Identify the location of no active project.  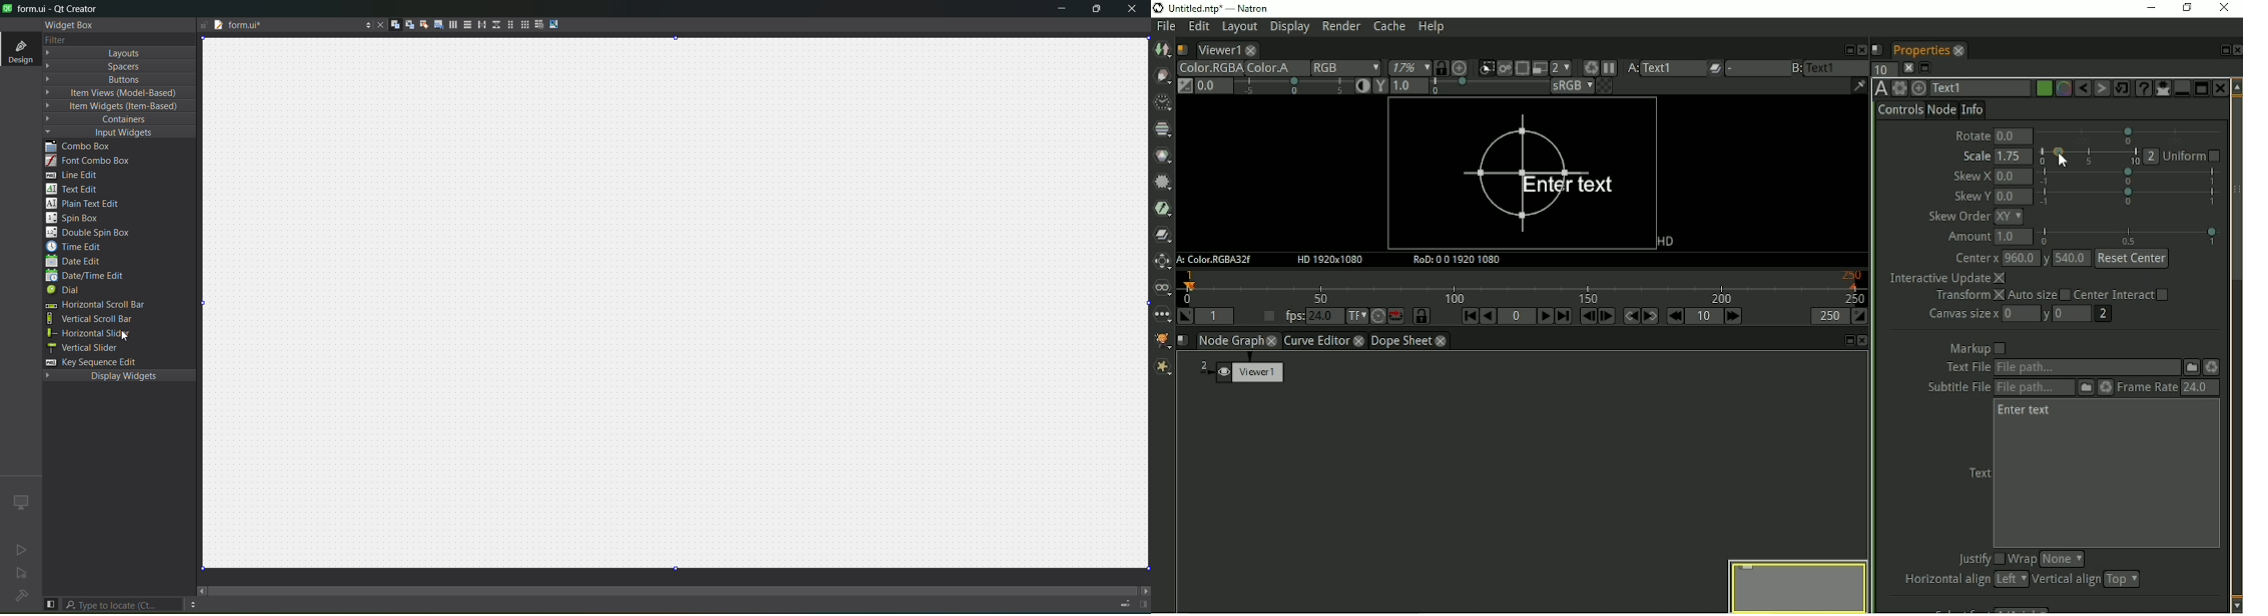
(22, 549).